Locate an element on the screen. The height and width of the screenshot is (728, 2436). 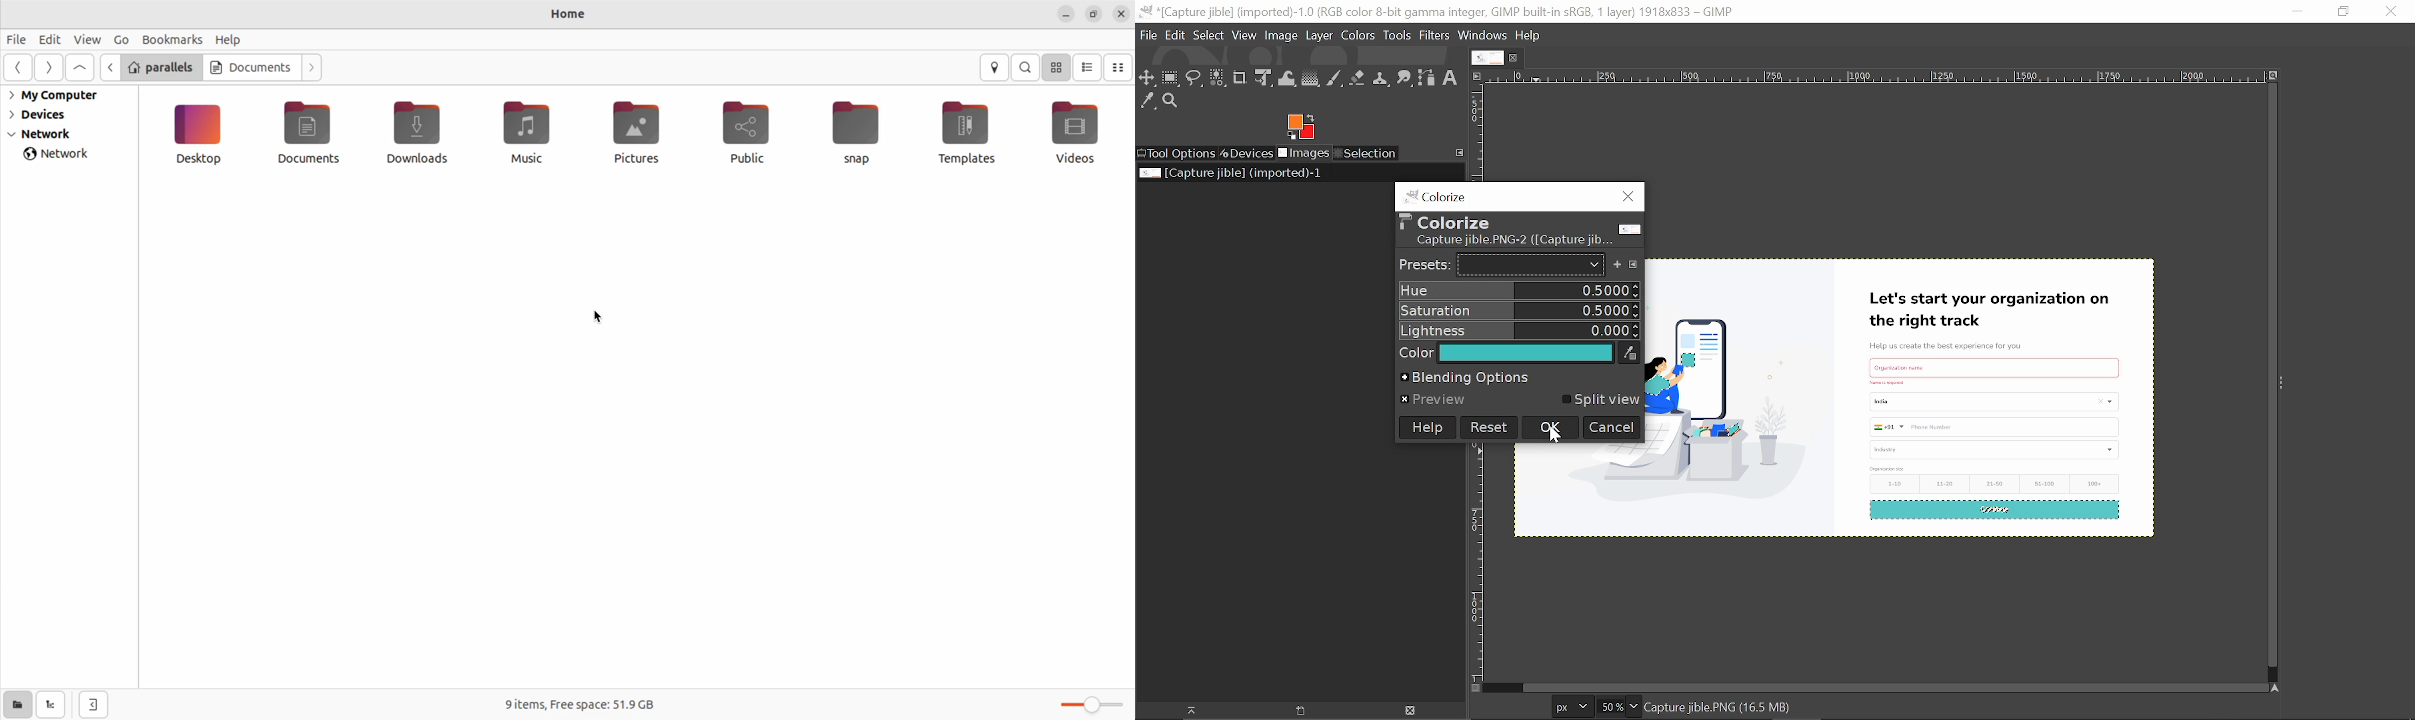
Add preset is located at coordinates (1618, 265).